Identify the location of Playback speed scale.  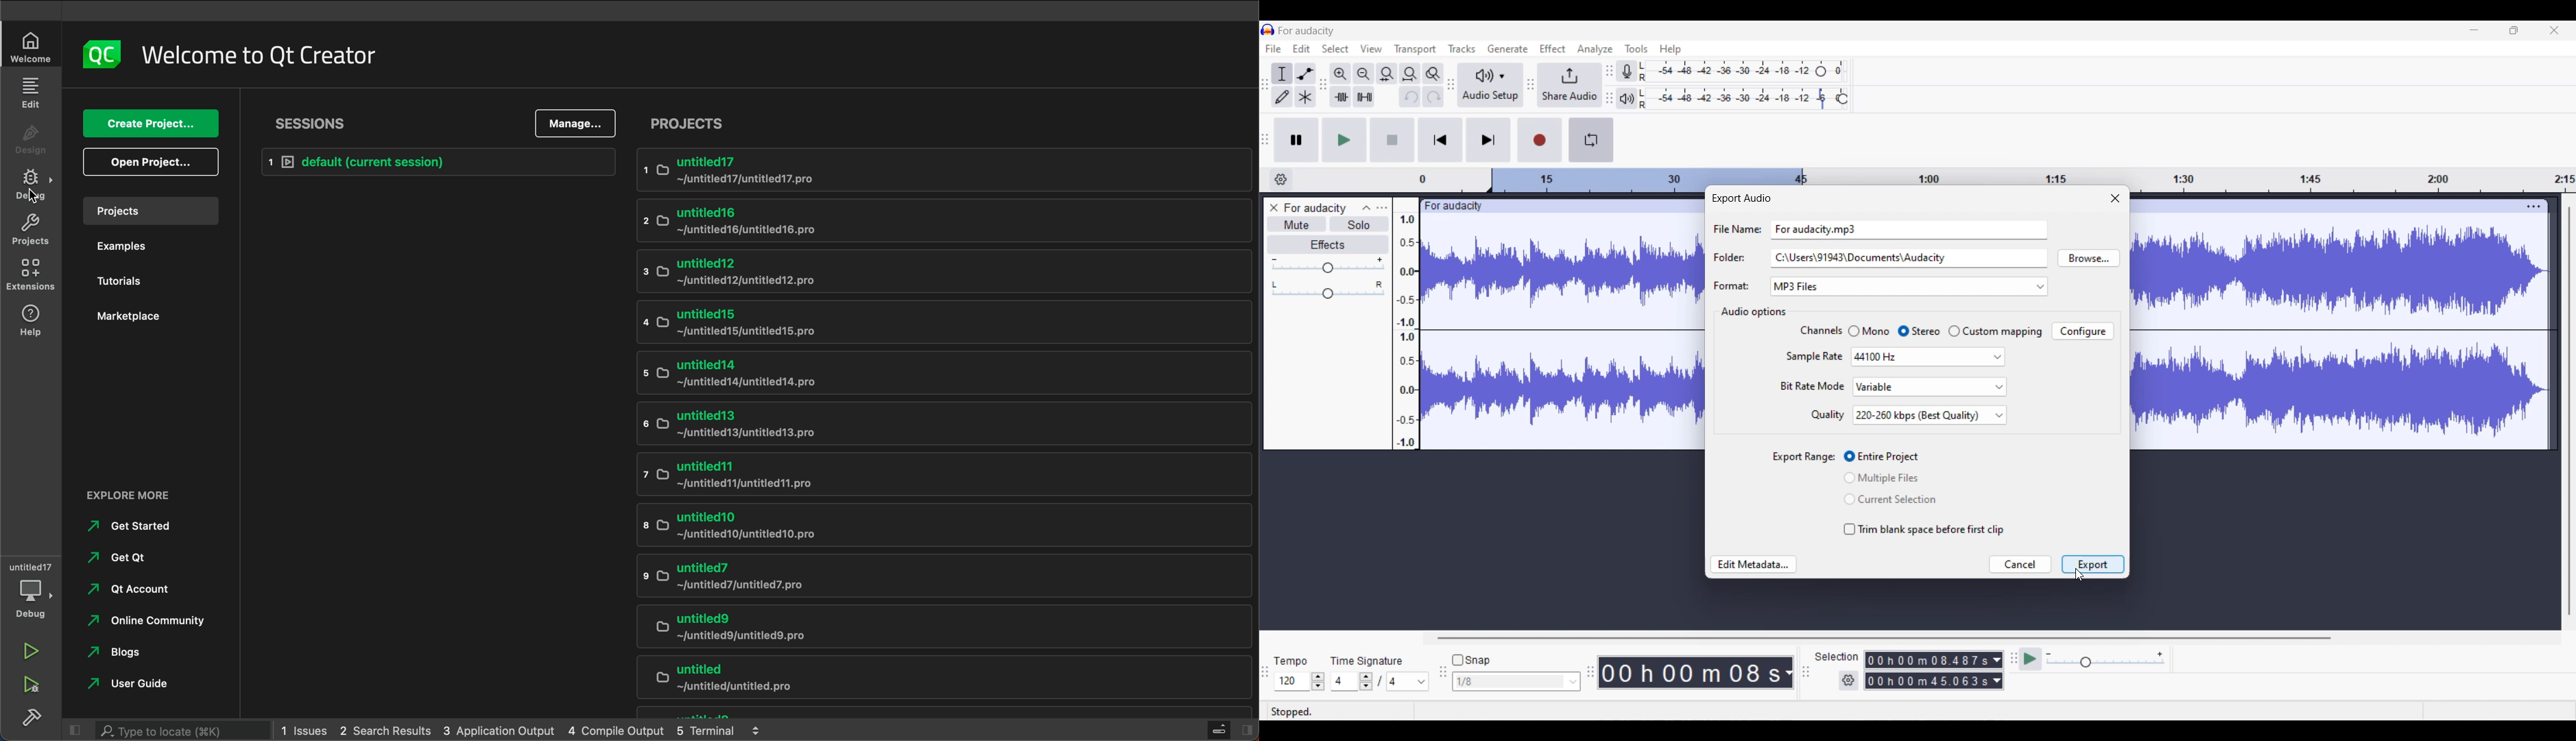
(2106, 659).